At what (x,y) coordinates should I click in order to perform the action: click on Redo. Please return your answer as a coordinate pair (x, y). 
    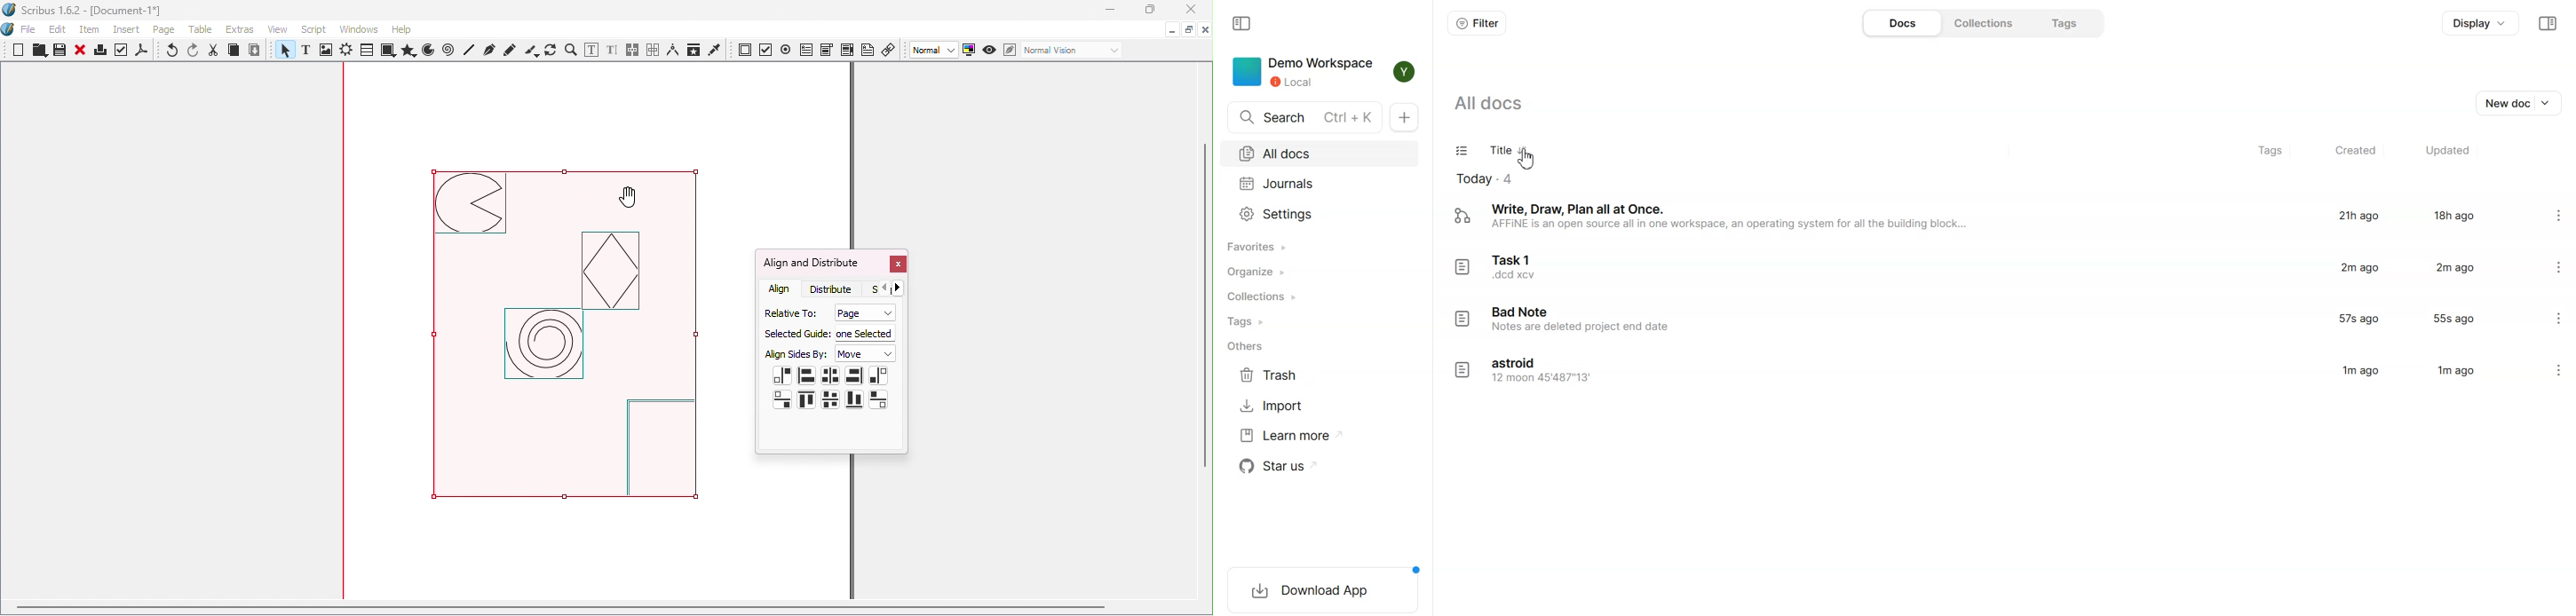
    Looking at the image, I should click on (194, 51).